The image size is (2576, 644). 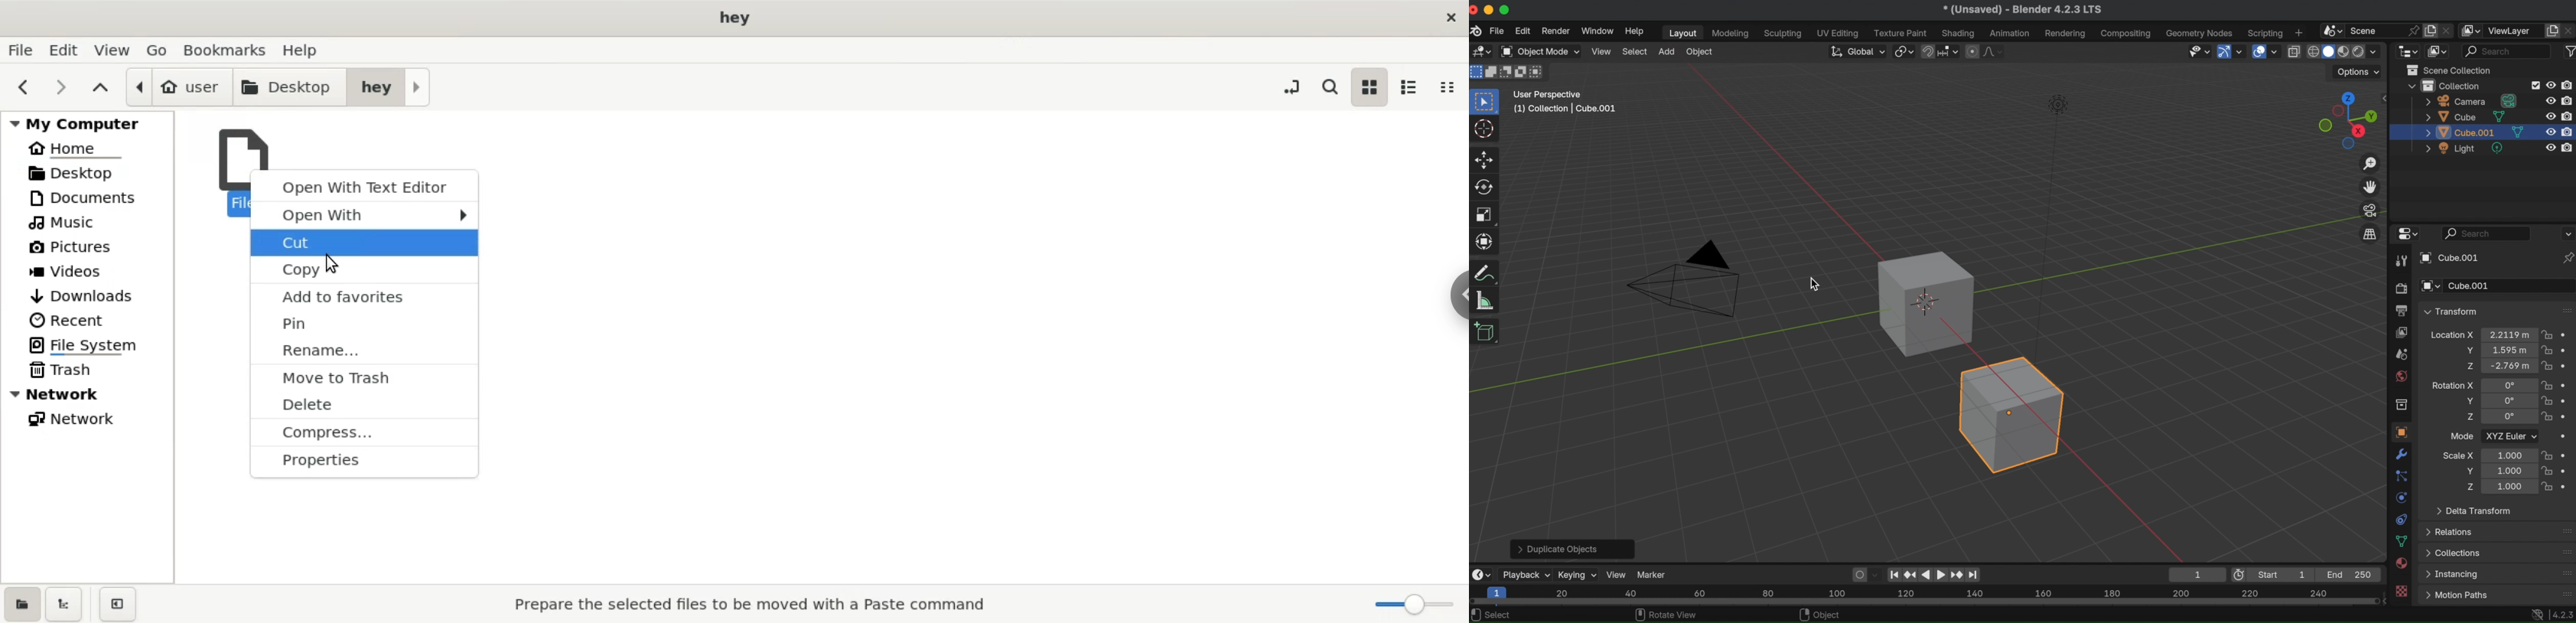 I want to click on mode subtract existing condition, so click(x=1506, y=72).